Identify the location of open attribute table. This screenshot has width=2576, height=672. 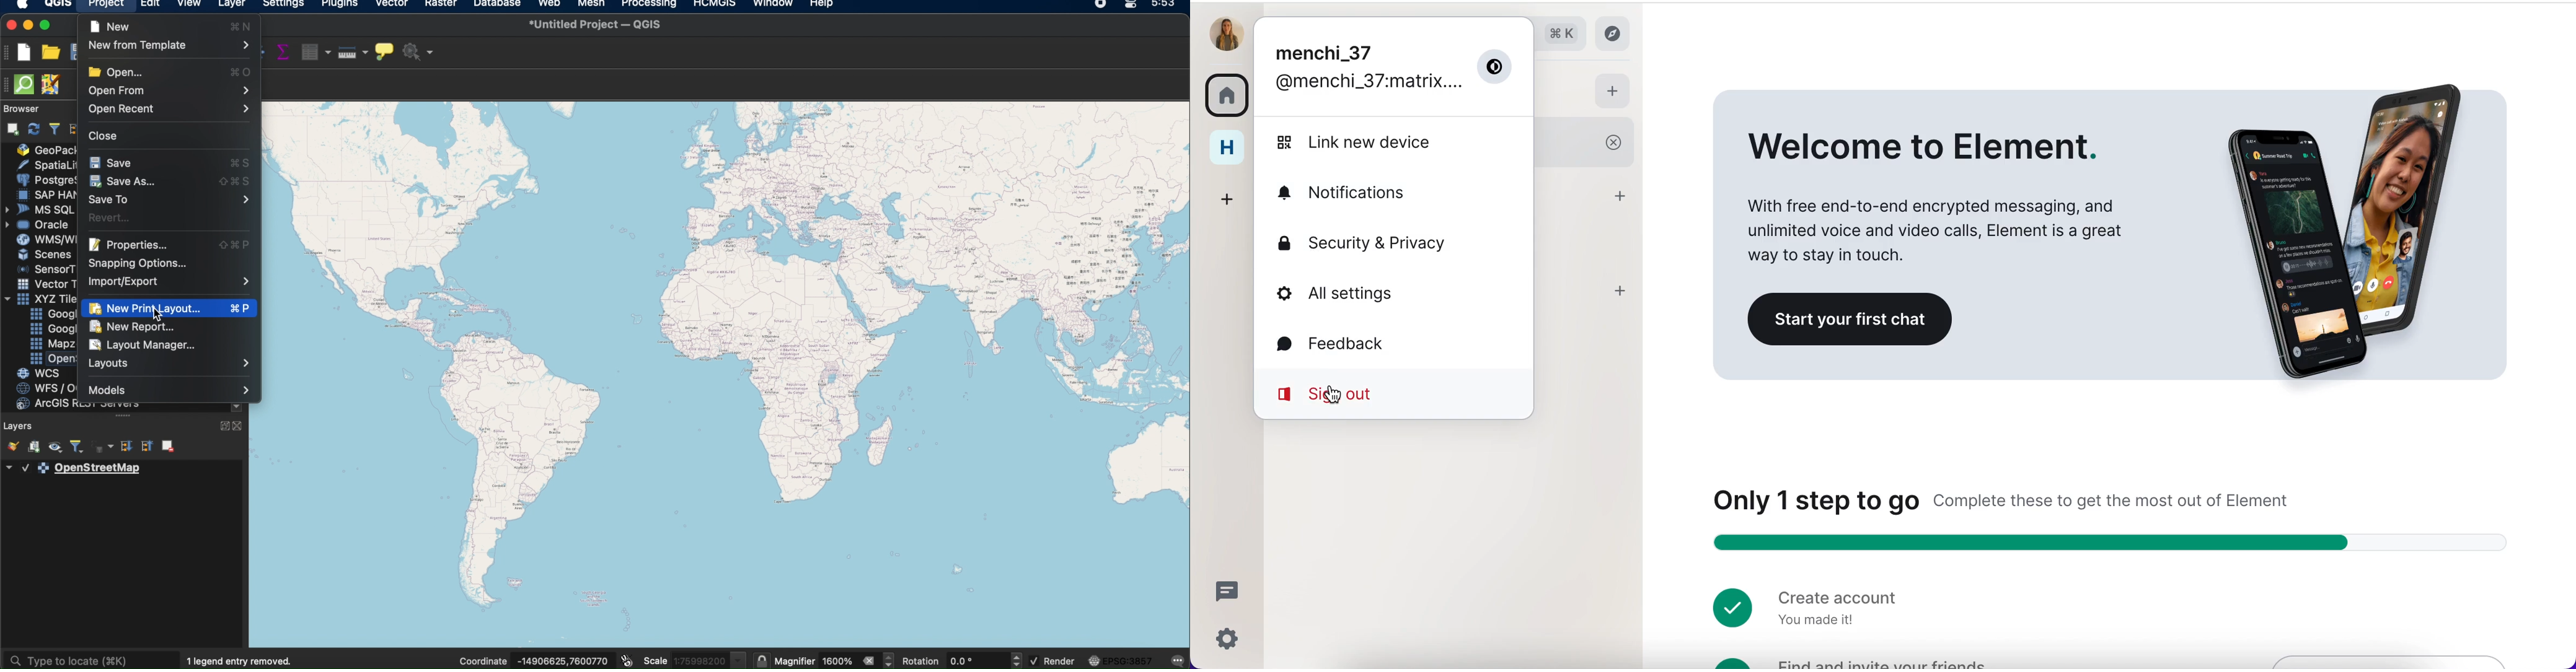
(315, 52).